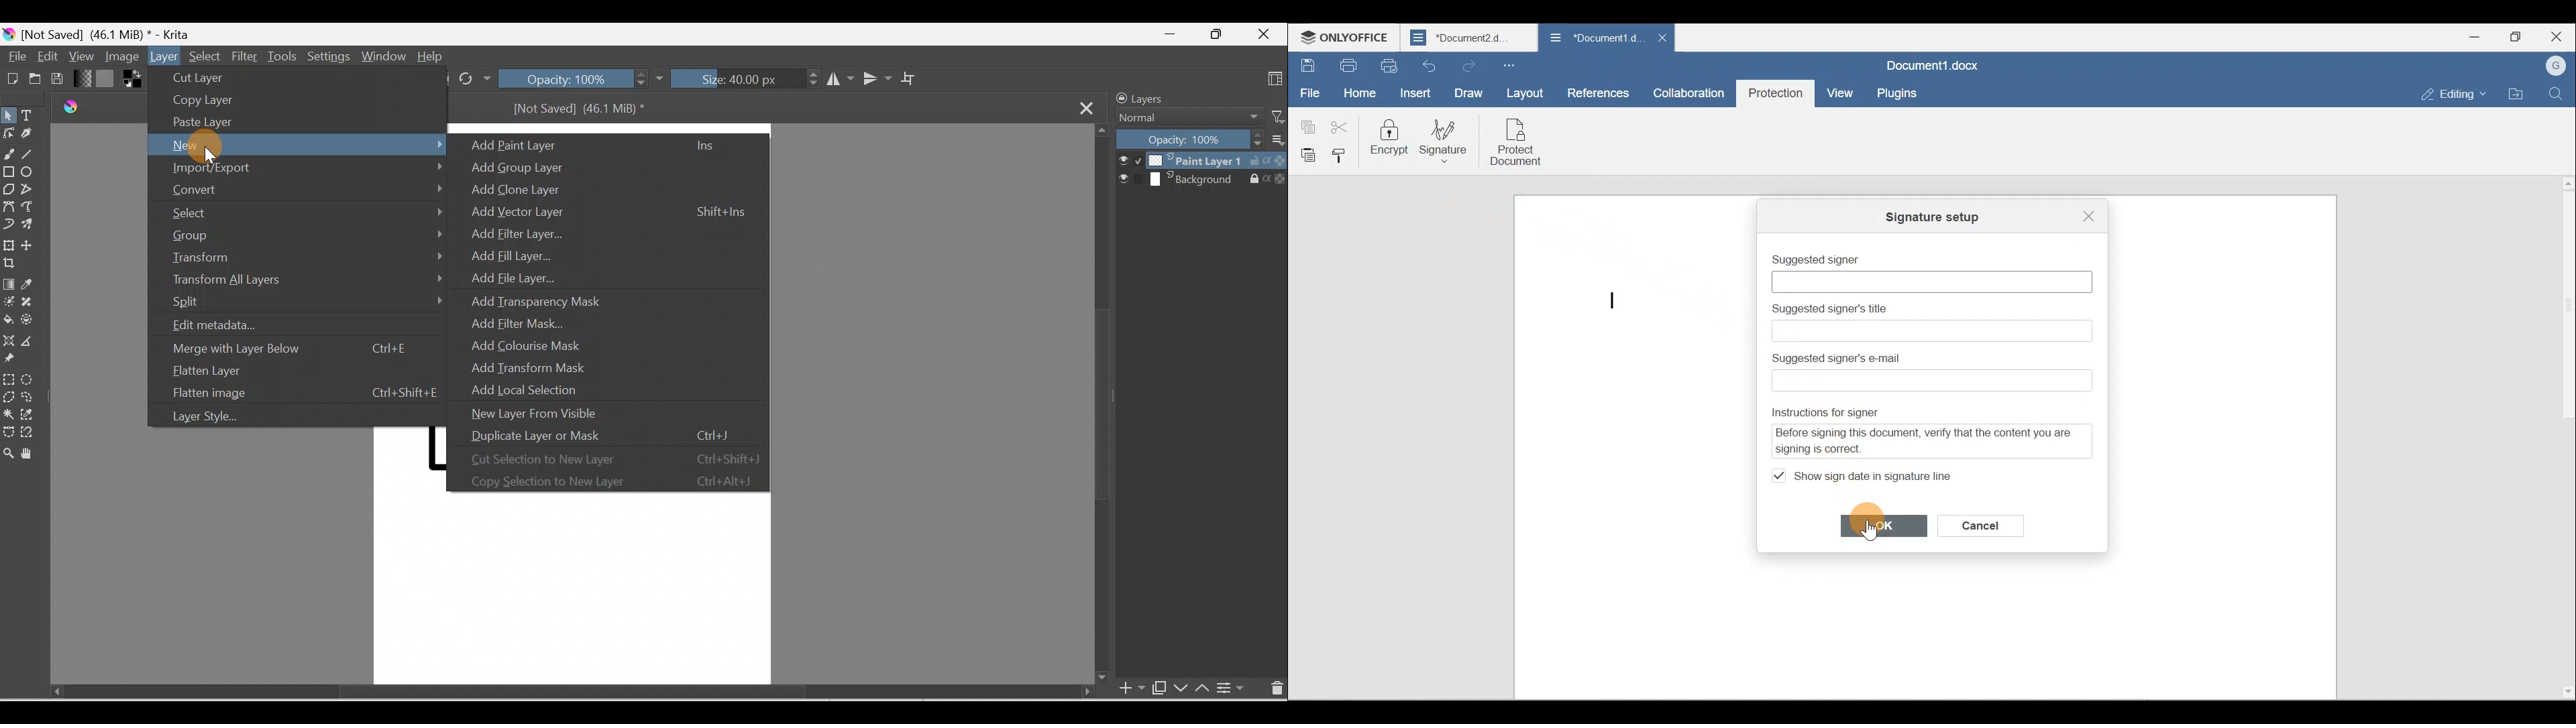 This screenshot has width=2576, height=728. I want to click on Document name, so click(1595, 36).